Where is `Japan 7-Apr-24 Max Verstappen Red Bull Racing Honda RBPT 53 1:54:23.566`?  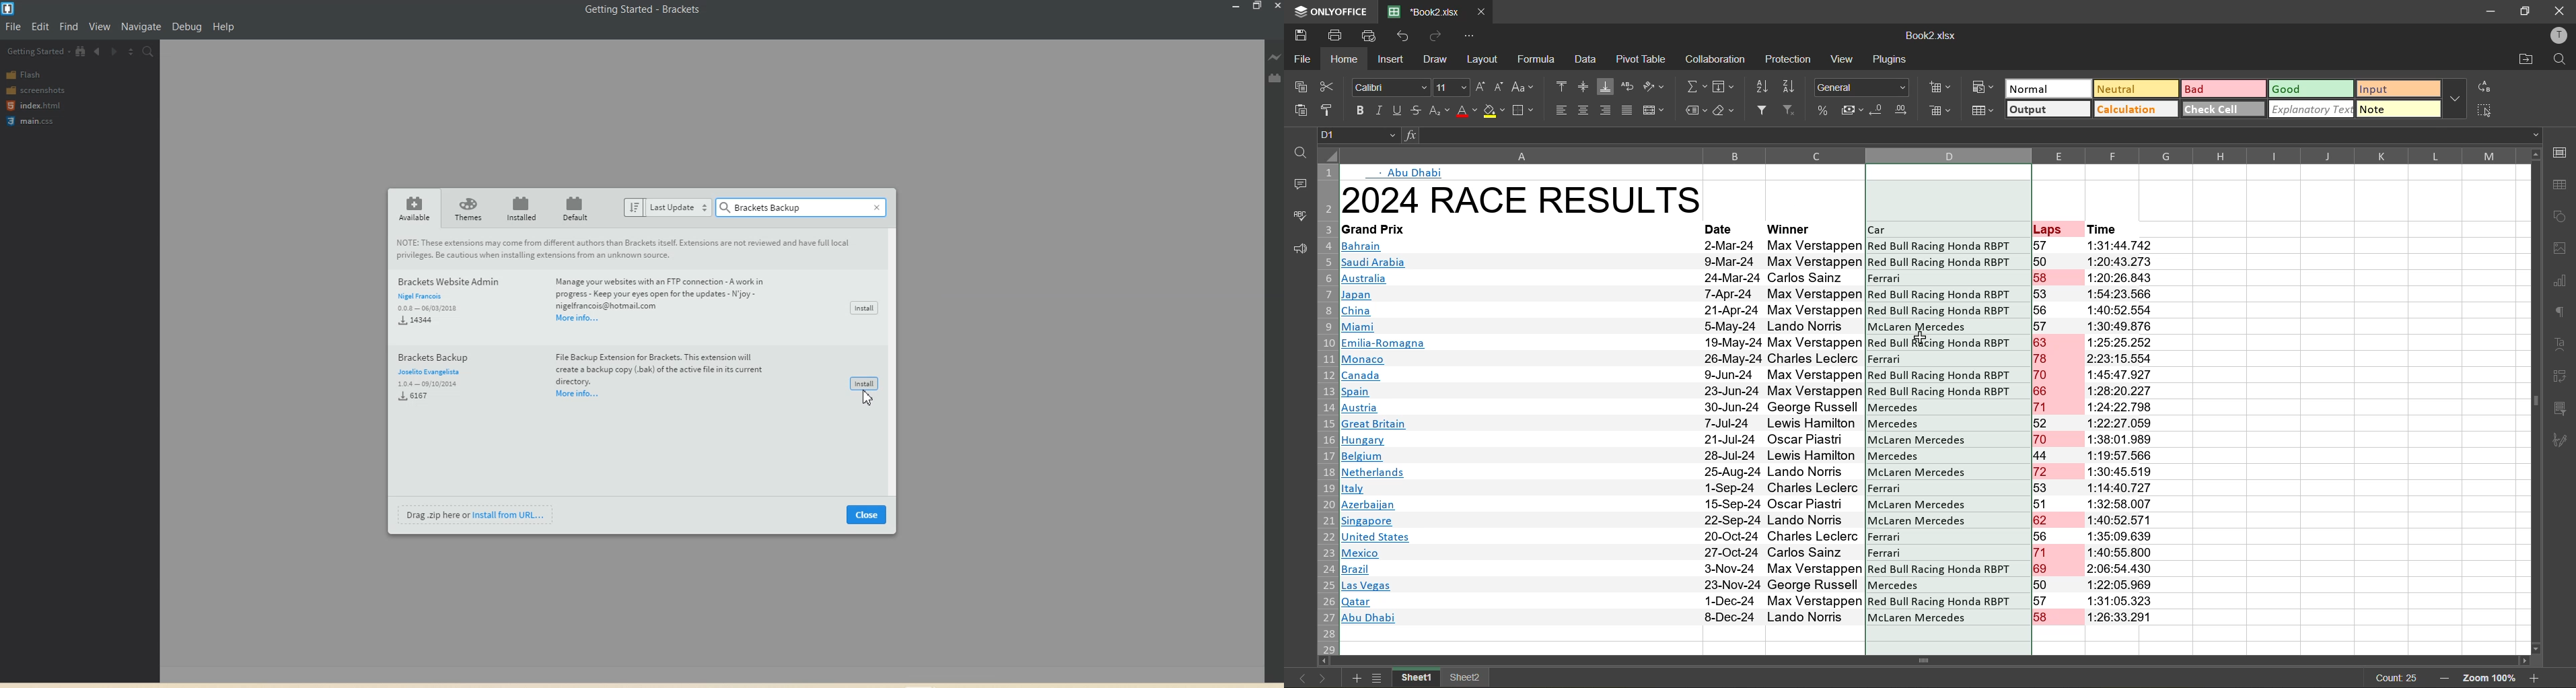 Japan 7-Apr-24 Max Verstappen Red Bull Racing Honda RBPT 53 1:54:23.566 is located at coordinates (1750, 295).